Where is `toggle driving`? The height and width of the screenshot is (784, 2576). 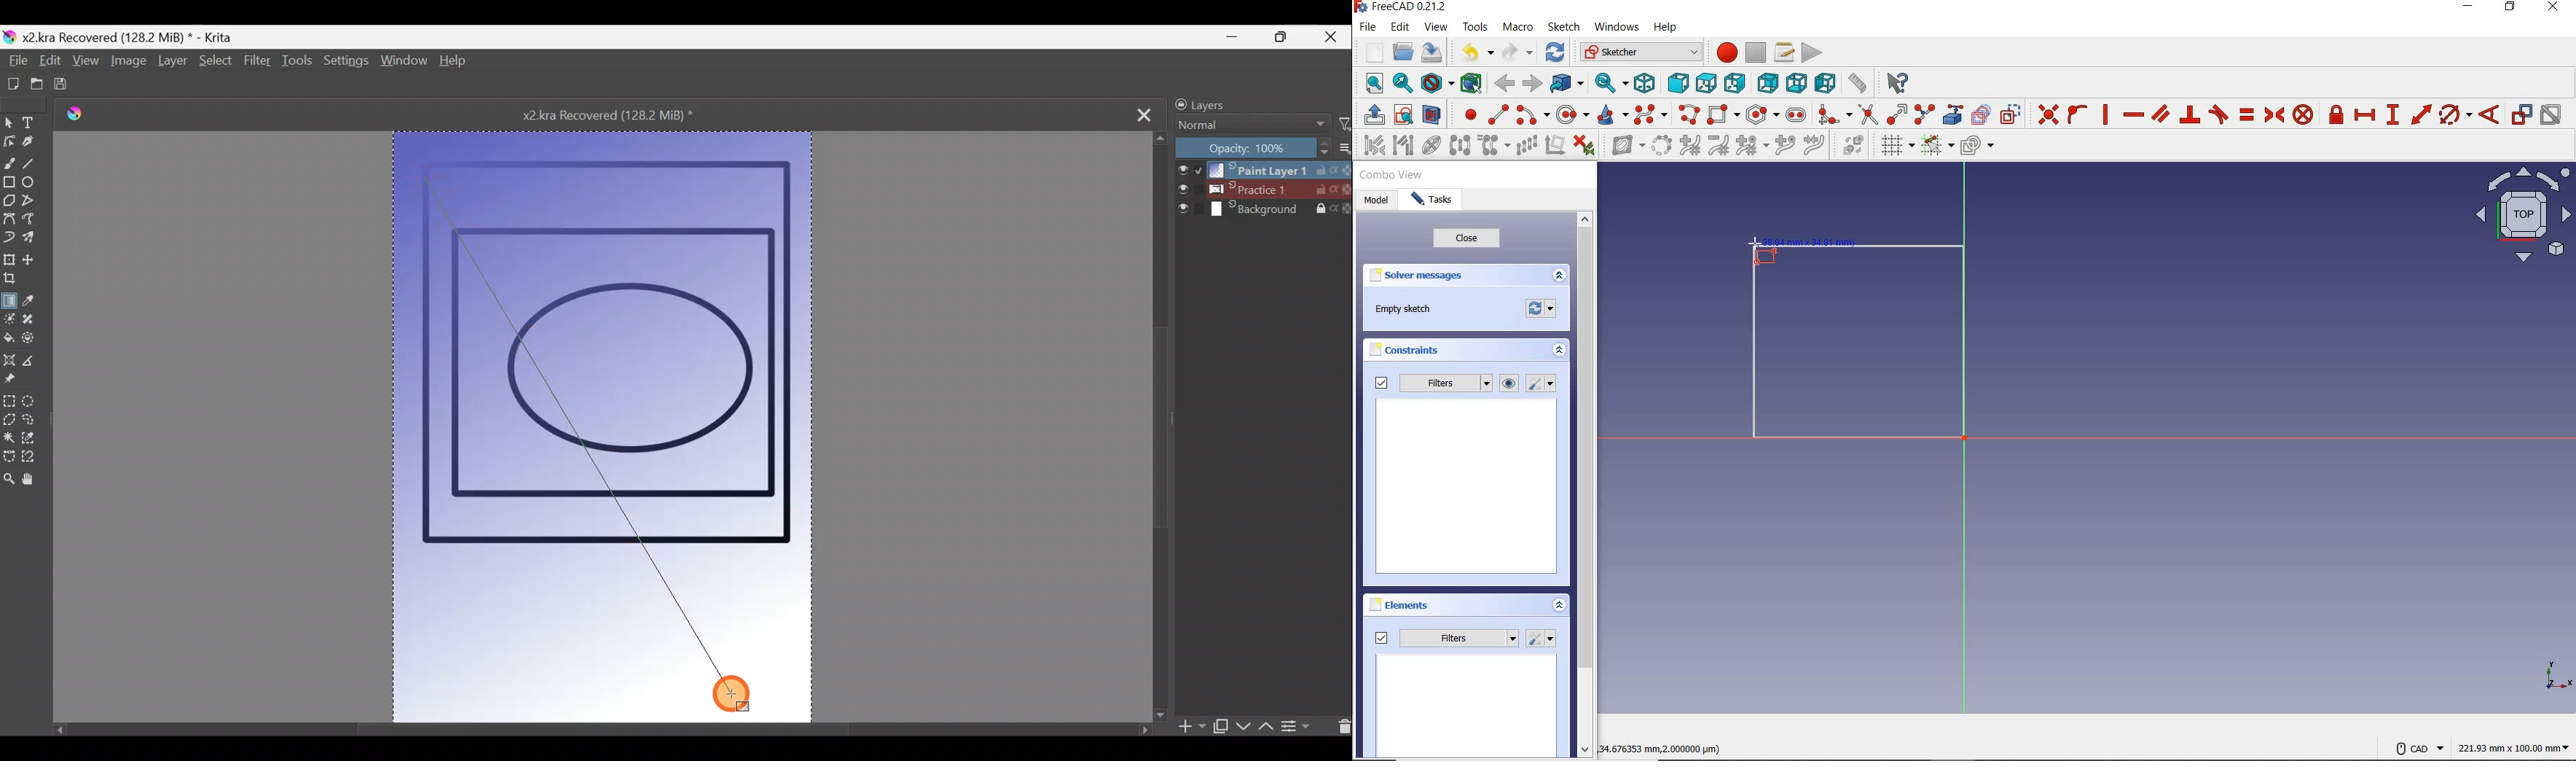
toggle driving is located at coordinates (2522, 114).